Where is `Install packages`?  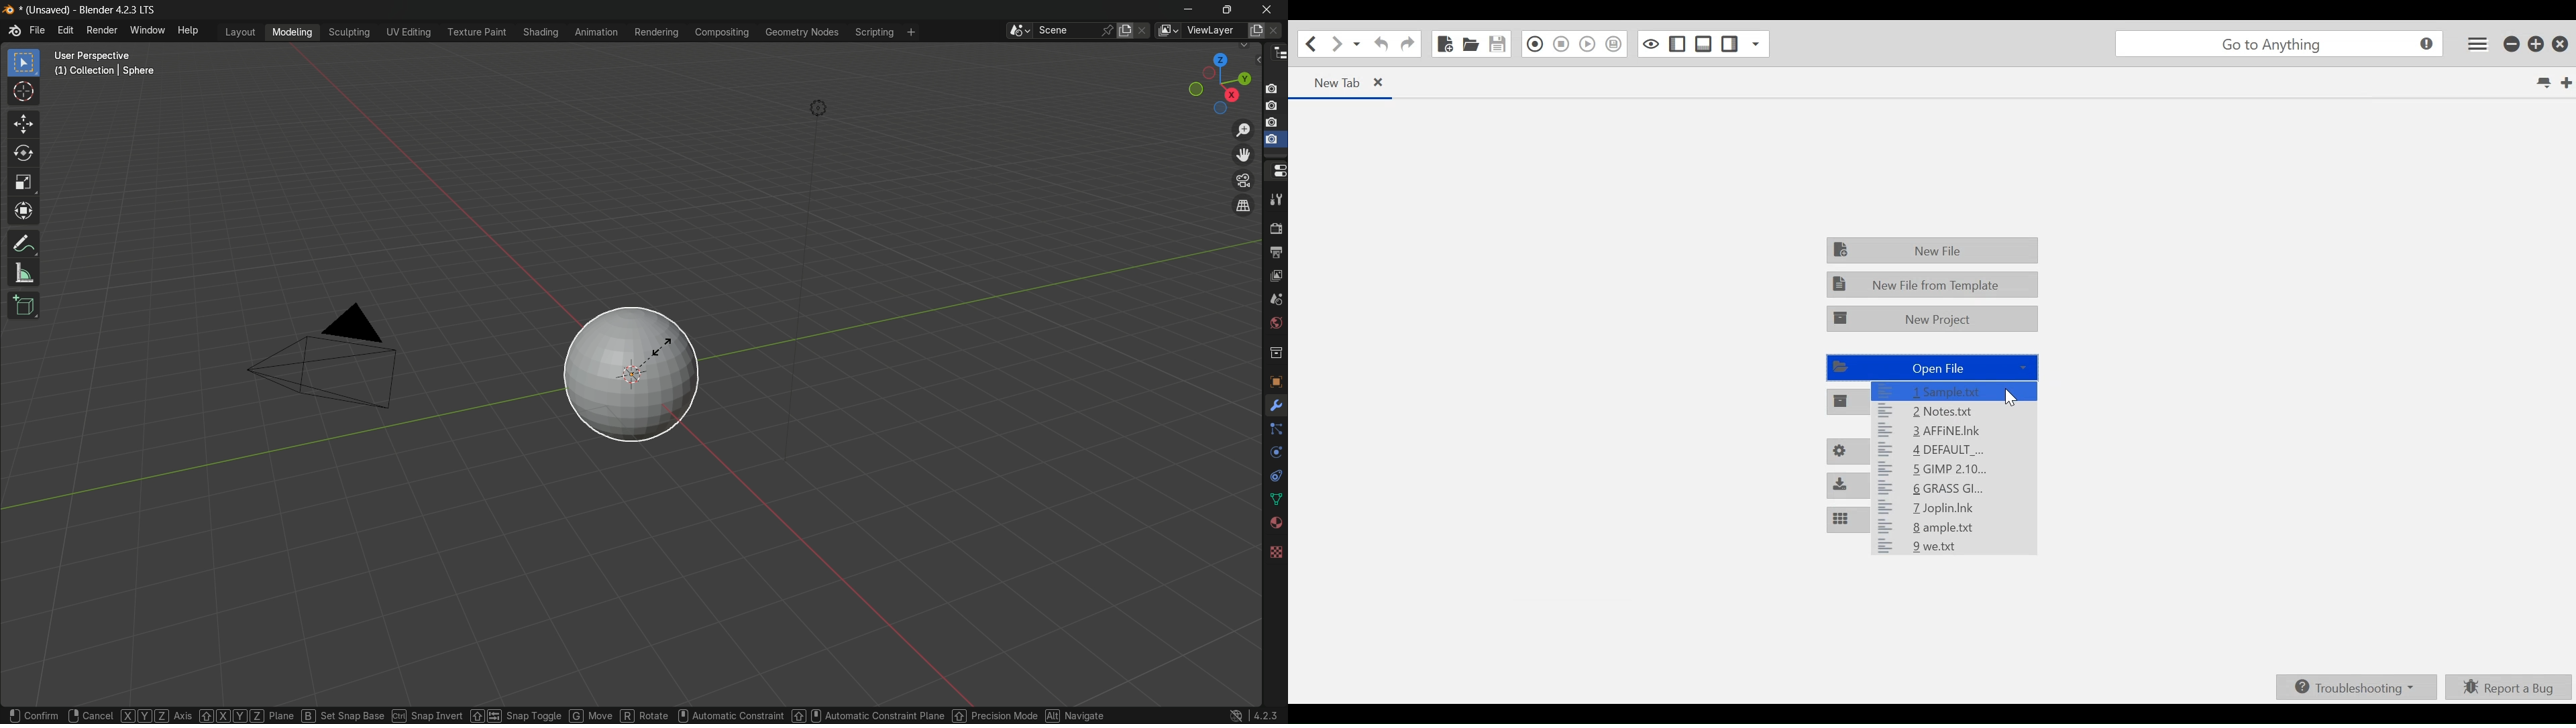 Install packages is located at coordinates (1842, 484).